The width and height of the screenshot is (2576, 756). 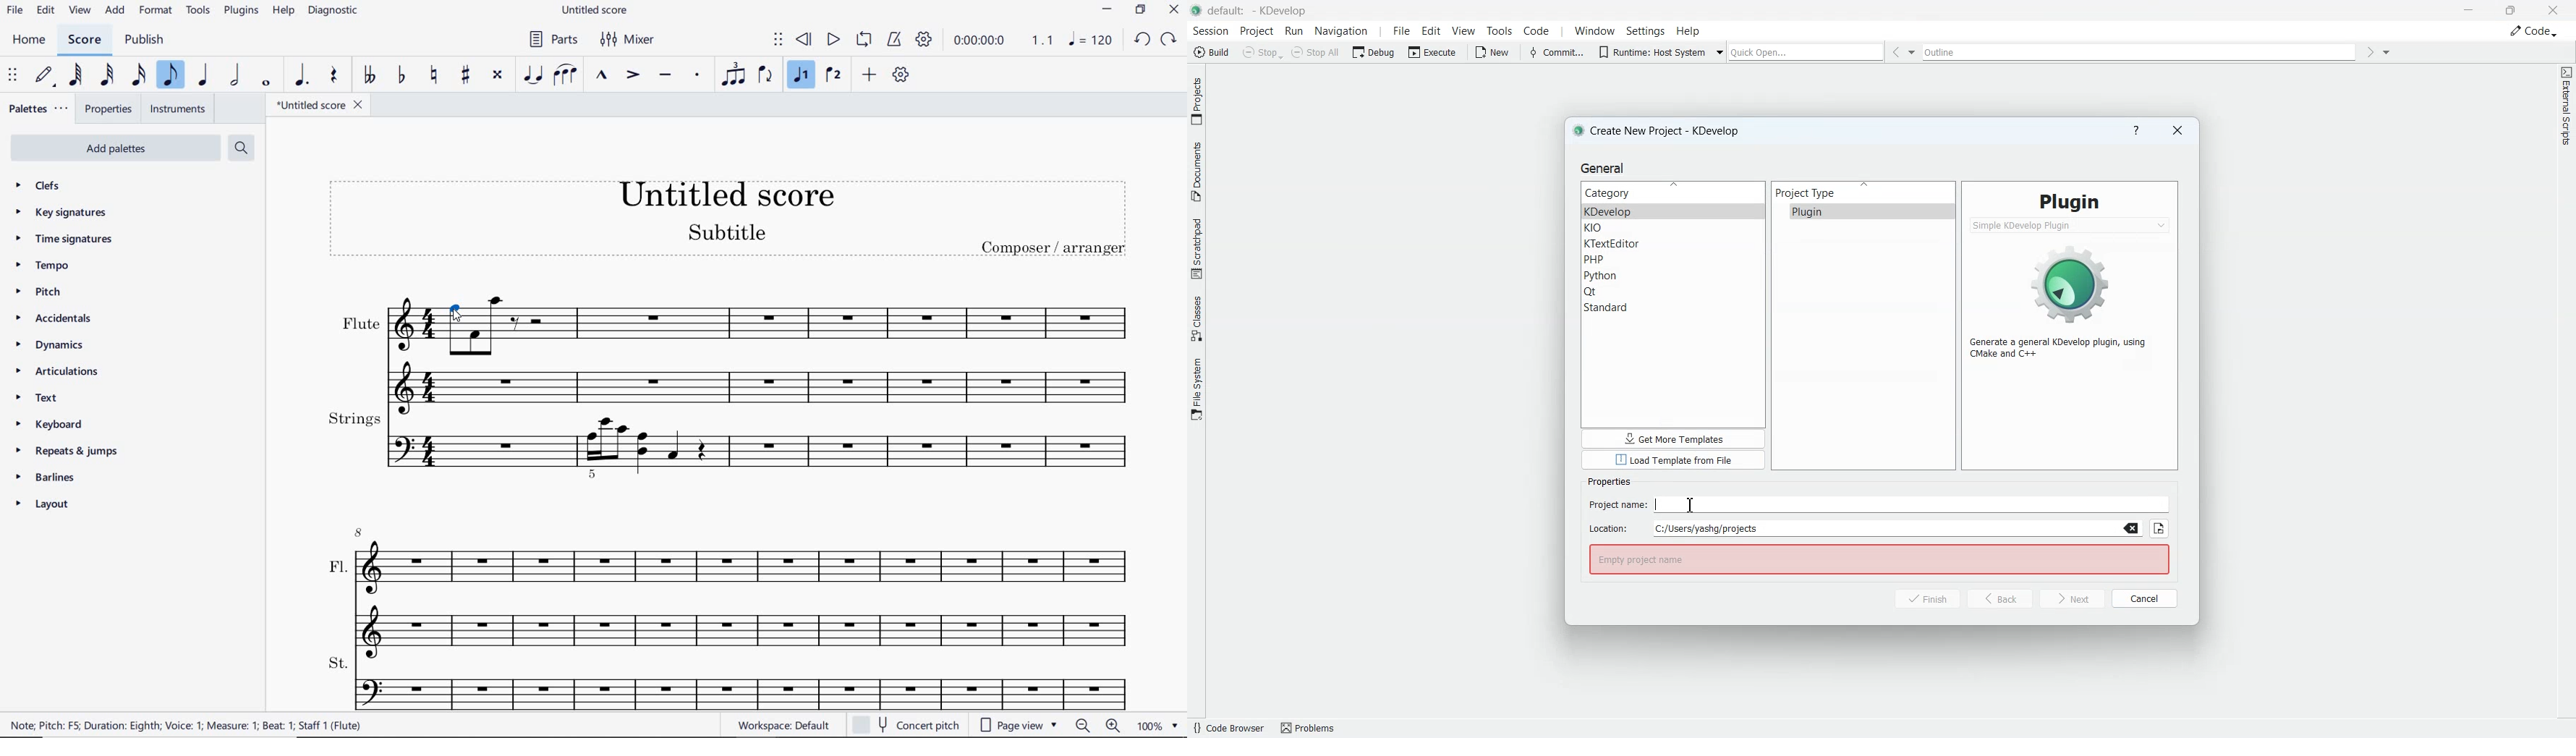 I want to click on TOGGLE DOUBLE-SHARP, so click(x=498, y=75).